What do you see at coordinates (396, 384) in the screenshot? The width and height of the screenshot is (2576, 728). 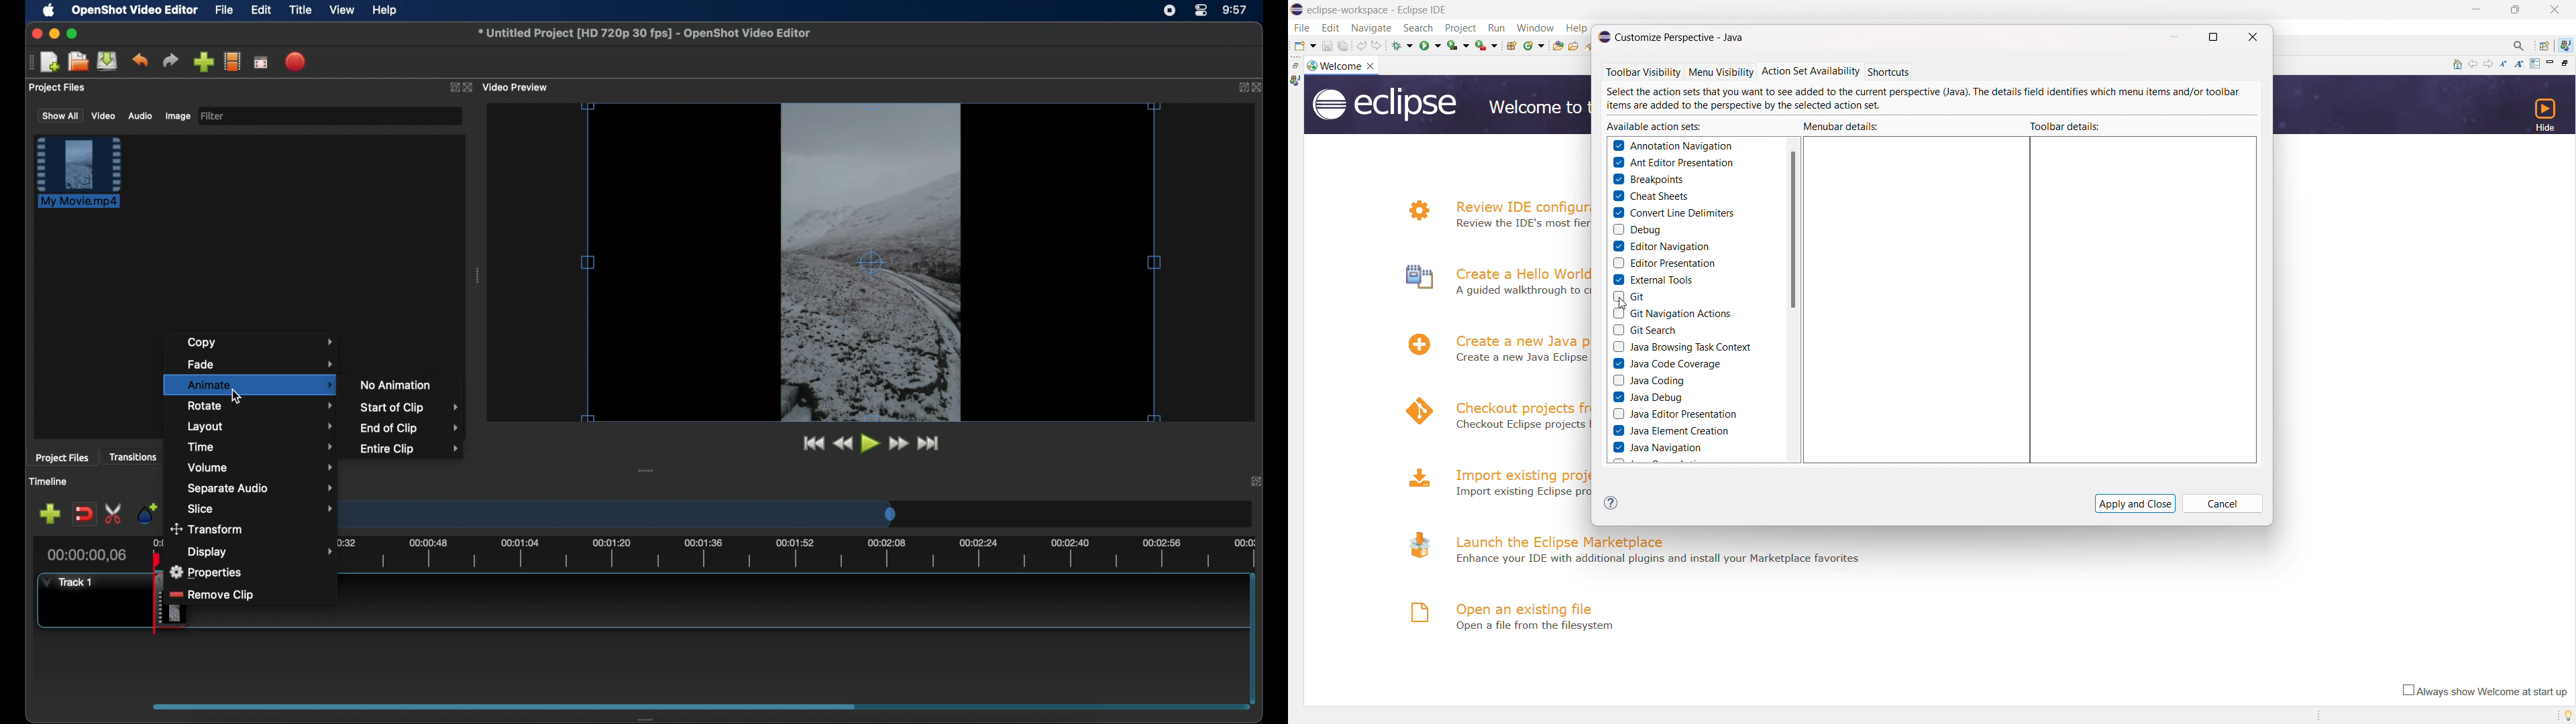 I see `no animation` at bounding box center [396, 384].